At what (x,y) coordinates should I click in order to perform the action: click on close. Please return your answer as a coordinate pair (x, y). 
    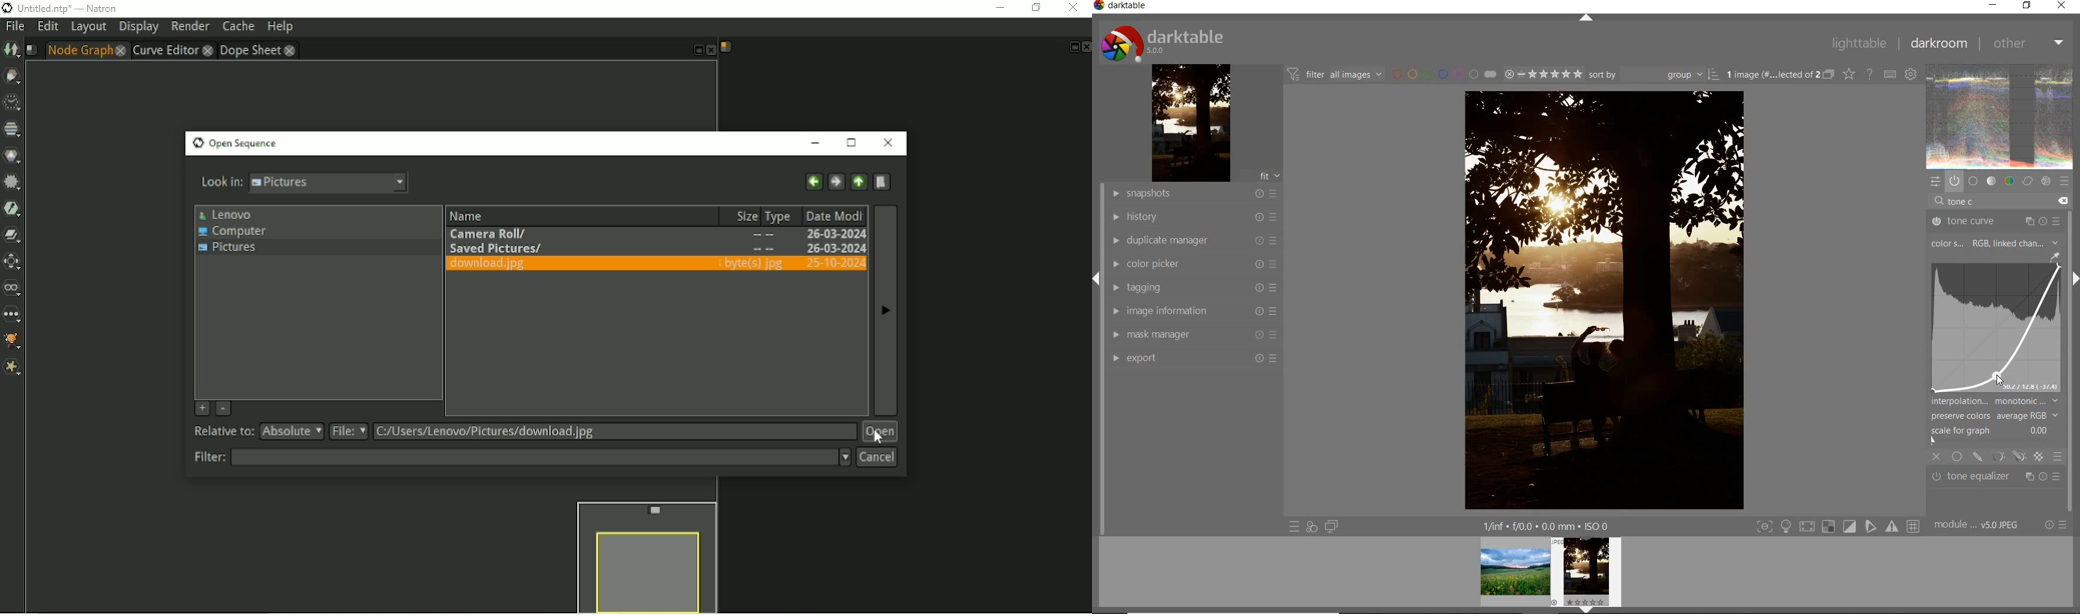
    Looking at the image, I should click on (2062, 6).